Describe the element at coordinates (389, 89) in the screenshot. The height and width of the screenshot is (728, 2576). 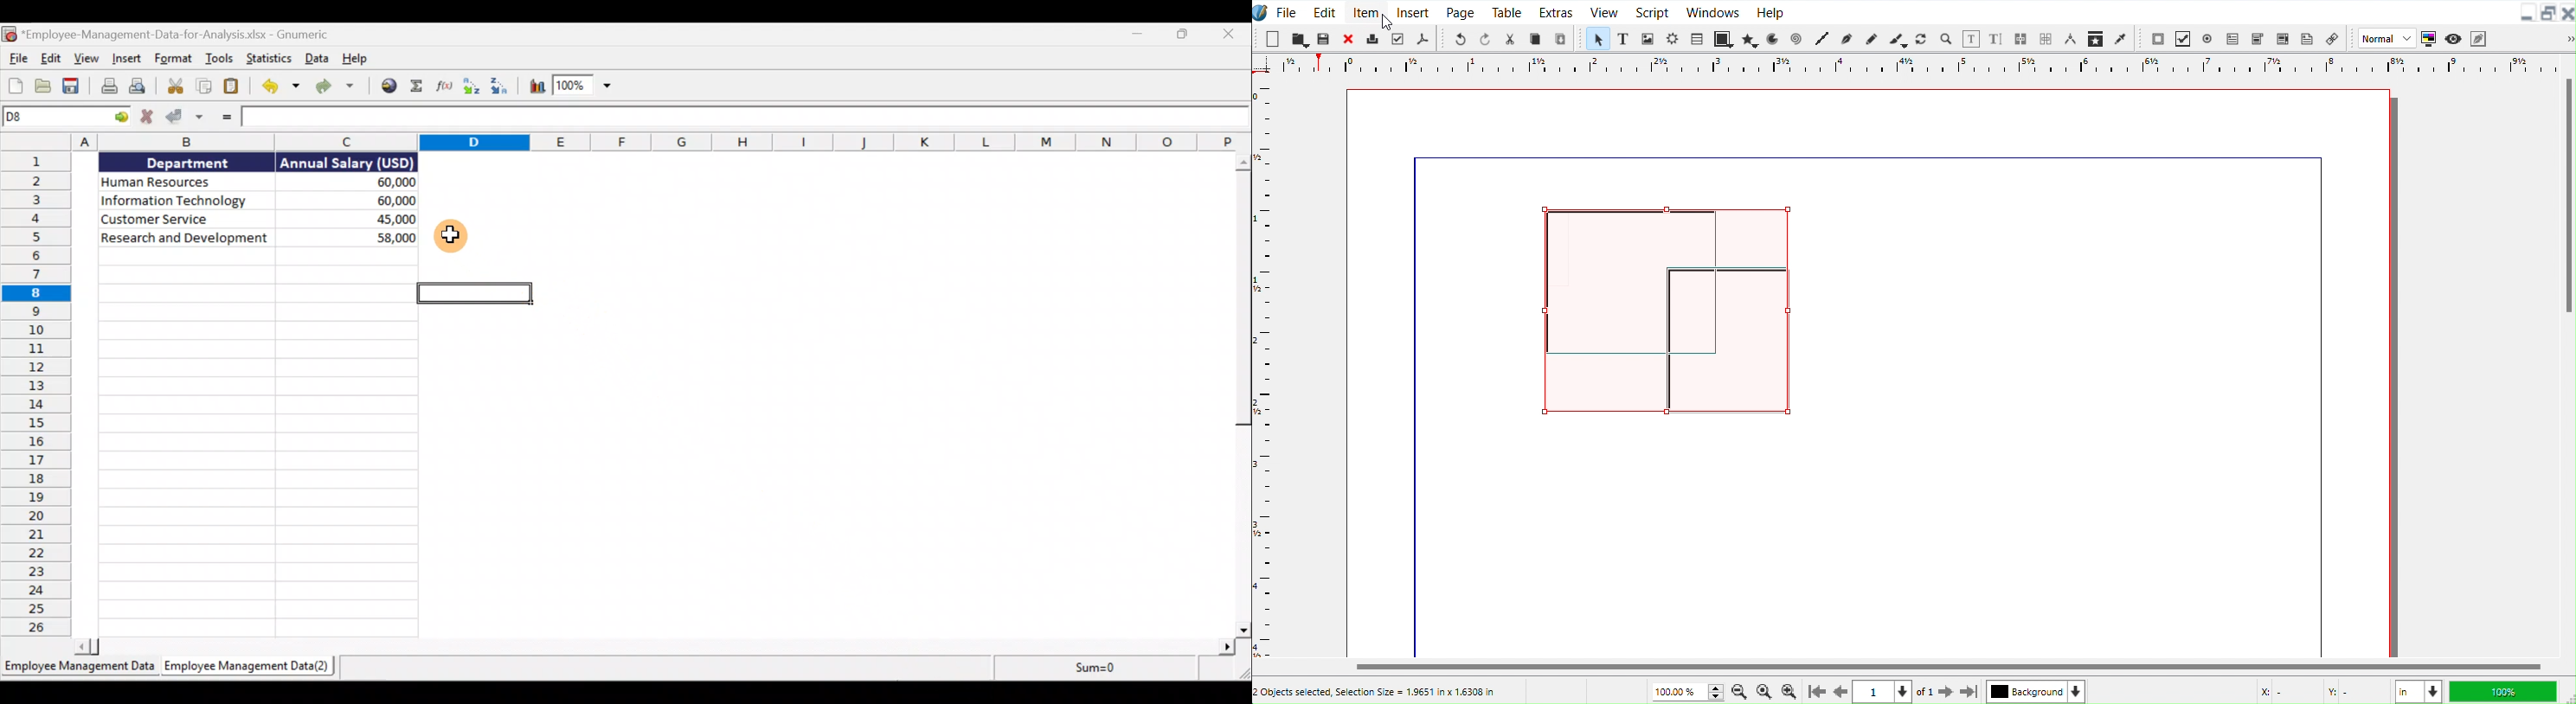
I see `Insert a hyperlink` at that location.